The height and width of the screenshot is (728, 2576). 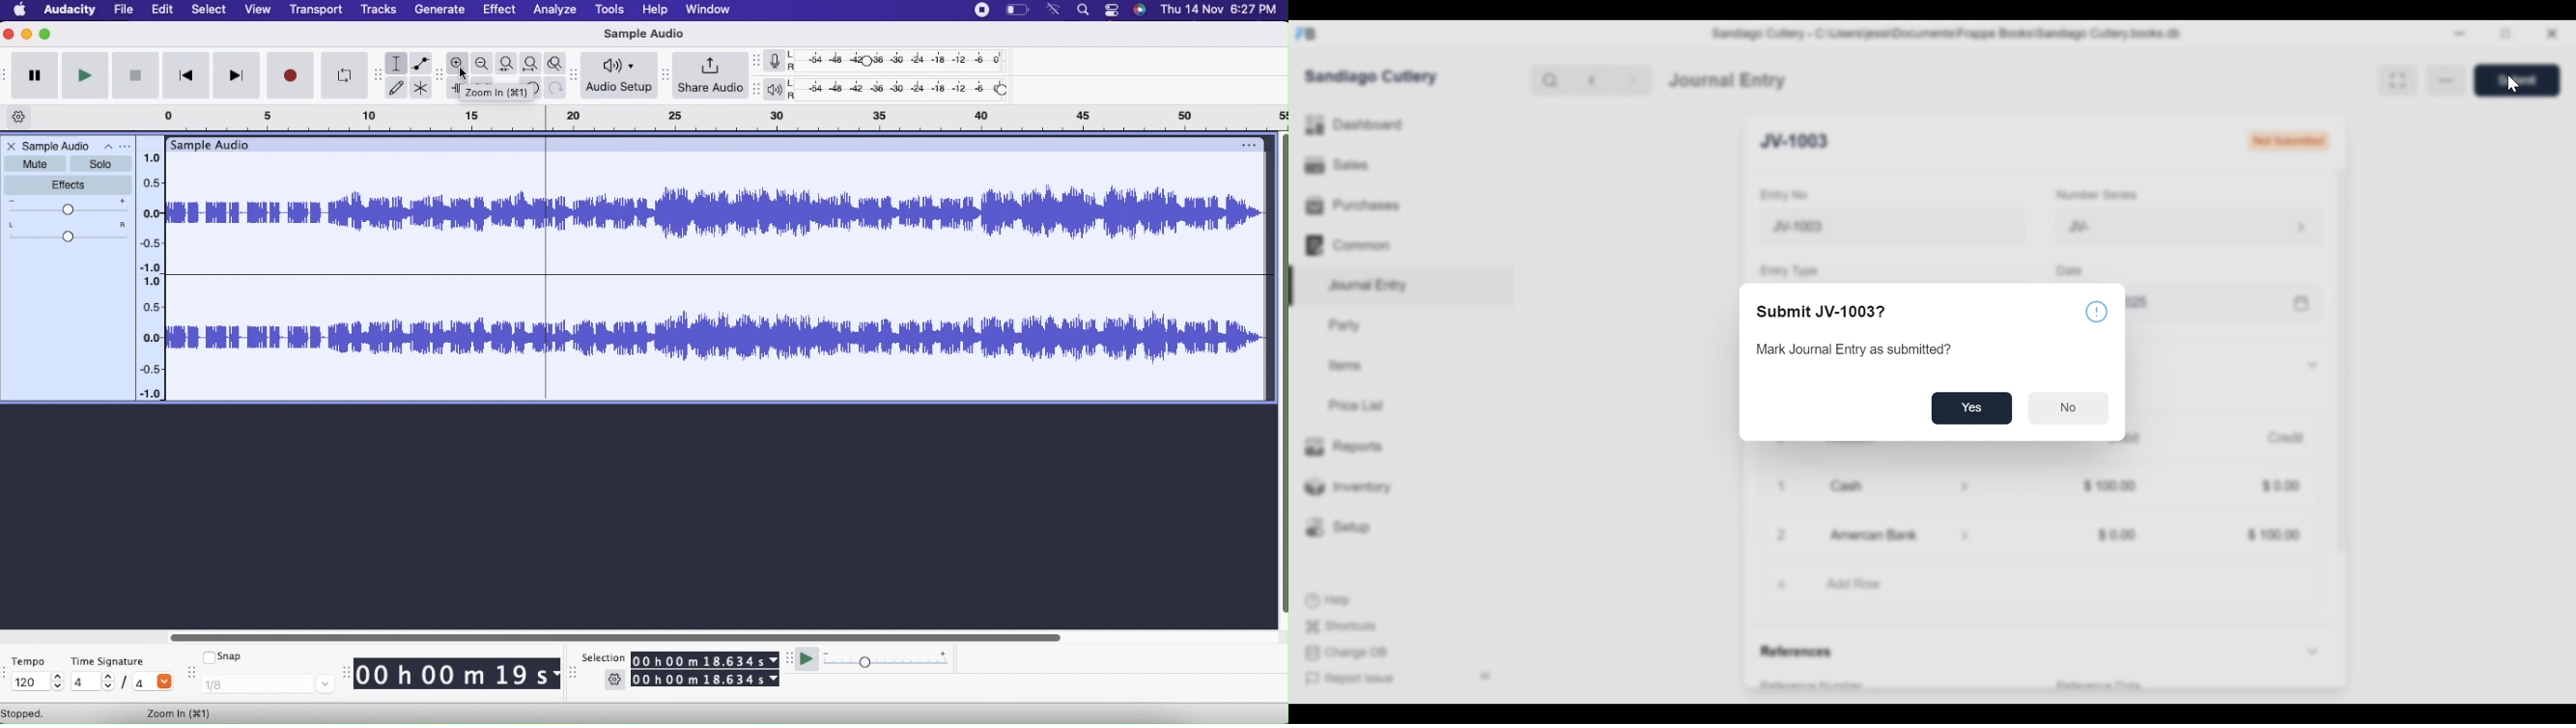 What do you see at coordinates (554, 64) in the screenshot?
I see `Zoom Toggle` at bounding box center [554, 64].